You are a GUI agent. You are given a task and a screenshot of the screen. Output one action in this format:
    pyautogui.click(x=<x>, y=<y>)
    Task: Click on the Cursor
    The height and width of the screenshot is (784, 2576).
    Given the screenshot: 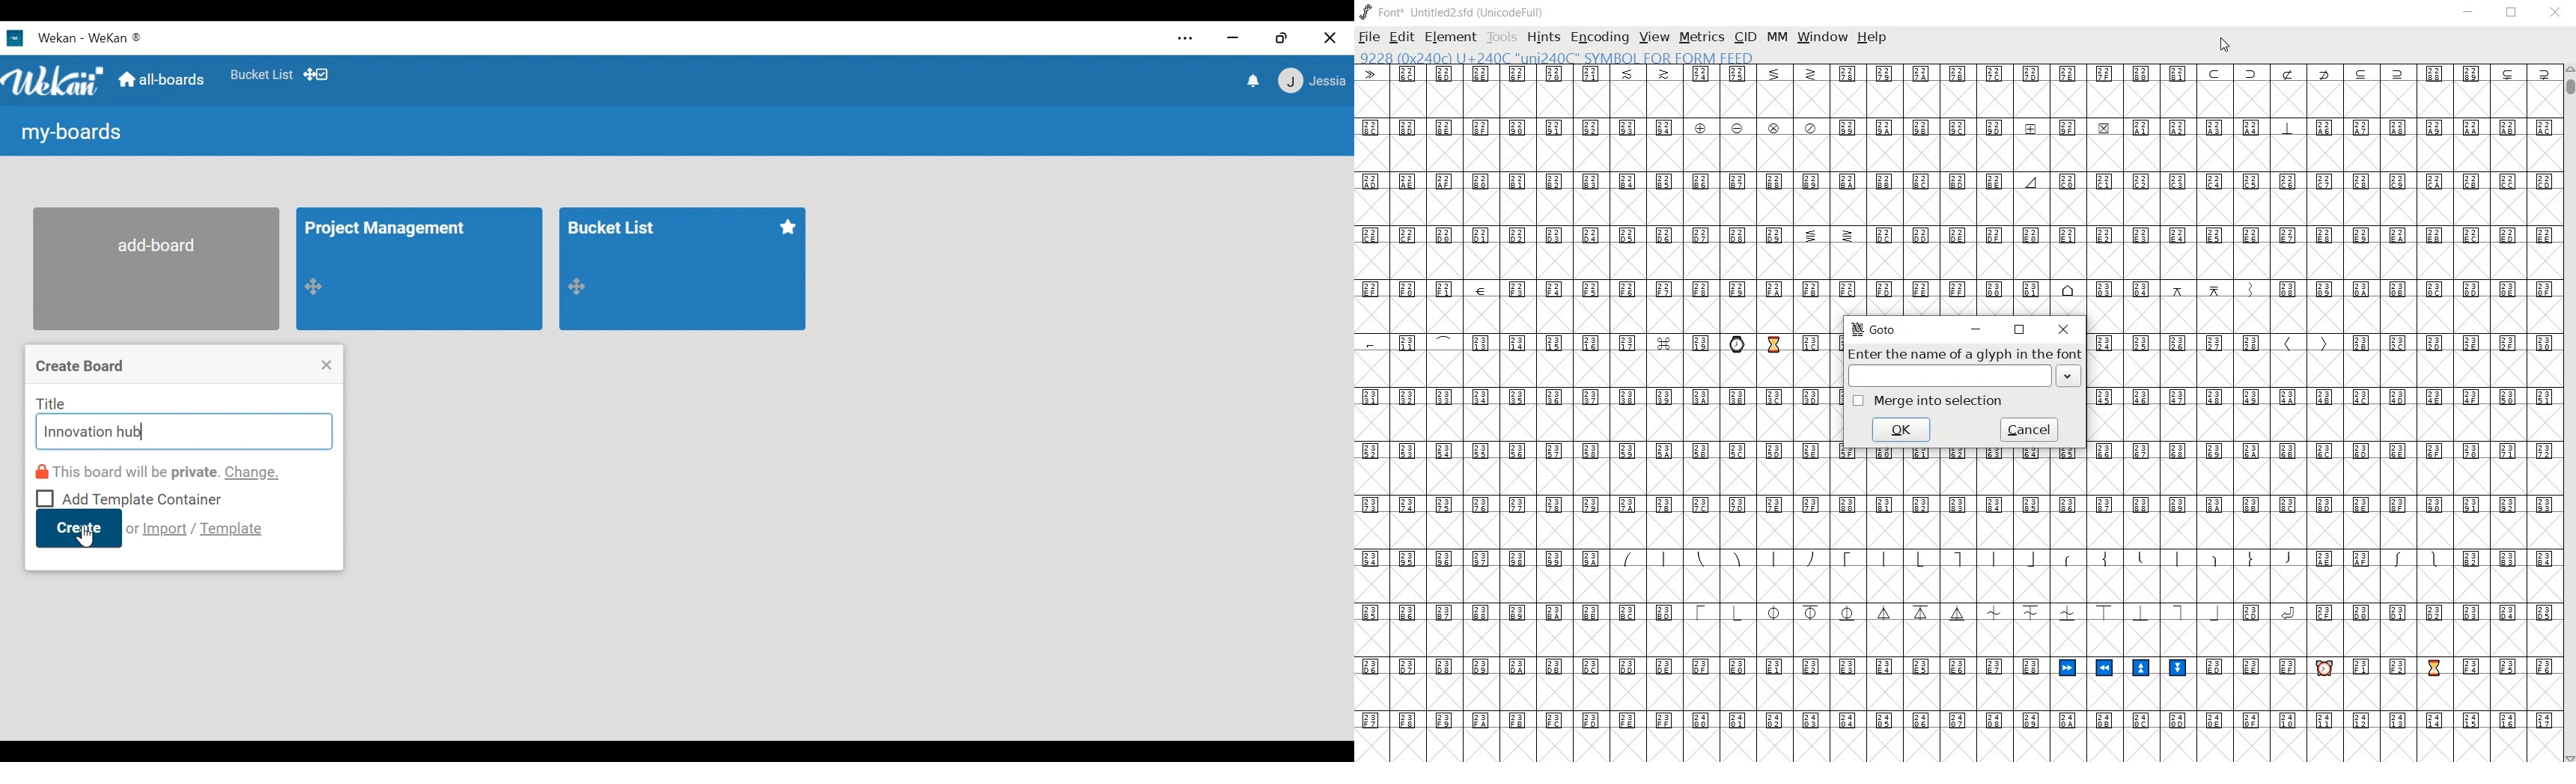 What is the action you would take?
    pyautogui.click(x=85, y=537)
    